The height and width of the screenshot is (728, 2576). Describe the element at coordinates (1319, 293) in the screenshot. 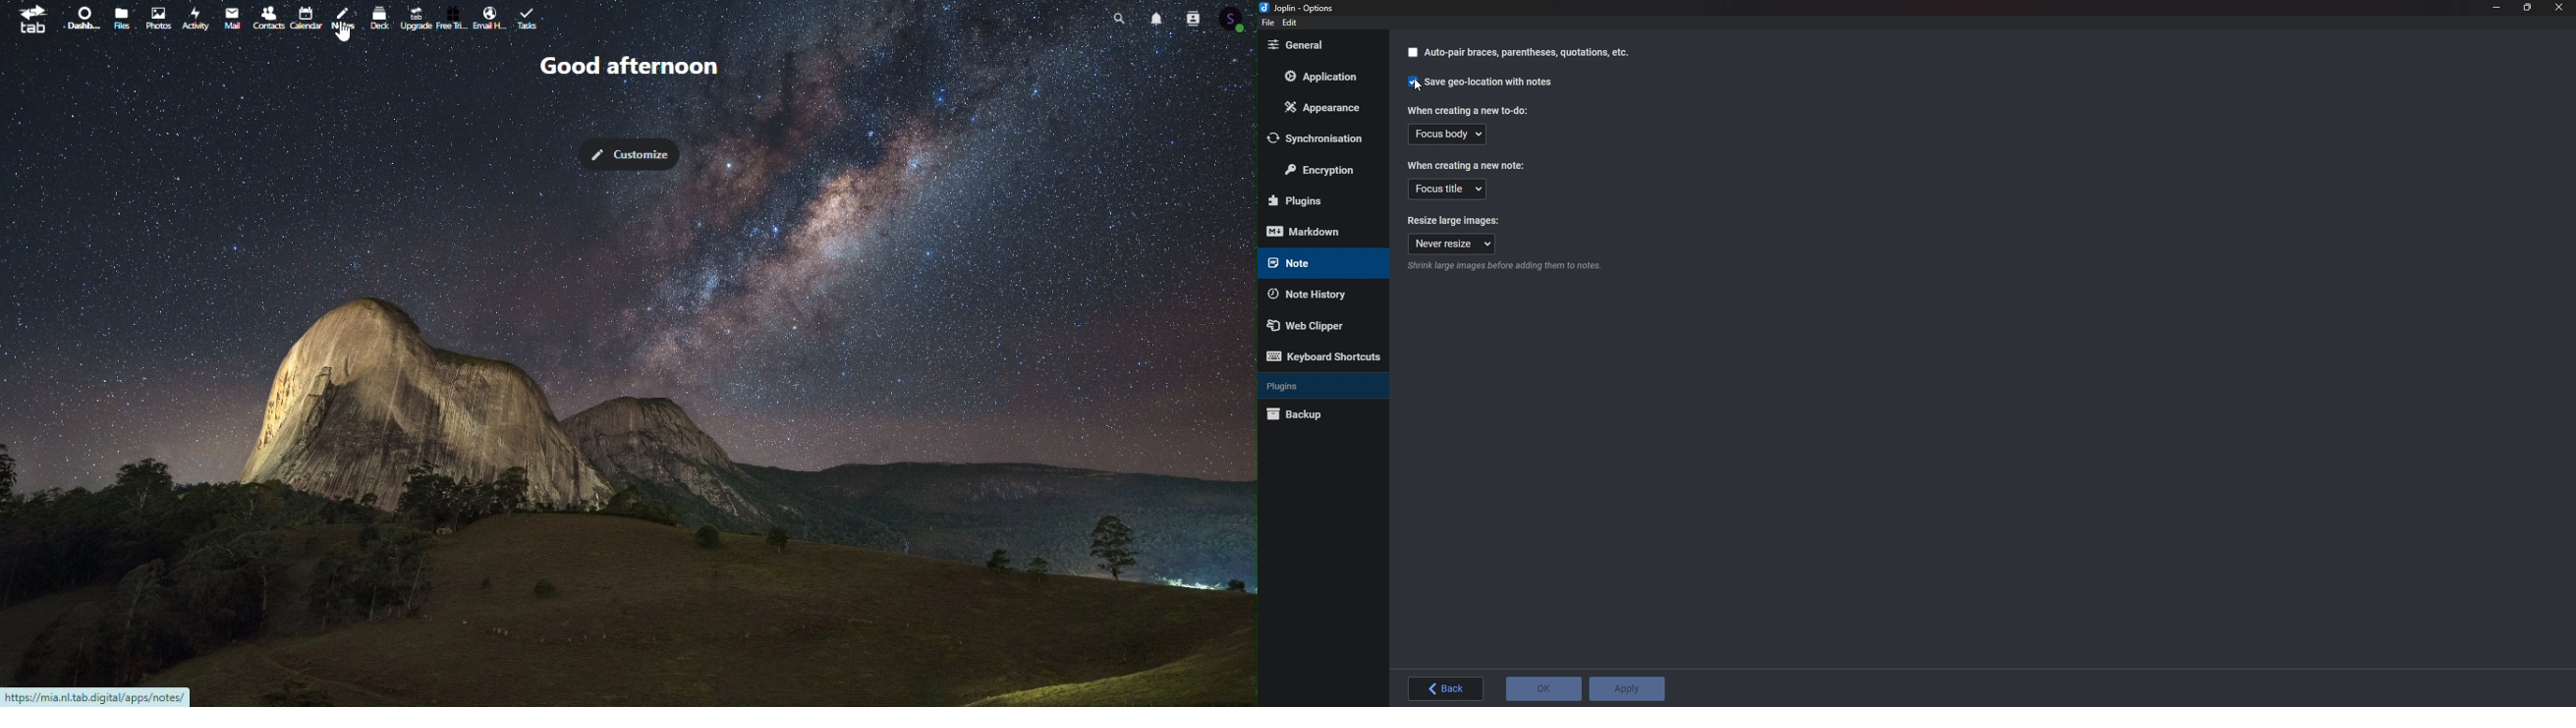

I see `Note history` at that location.